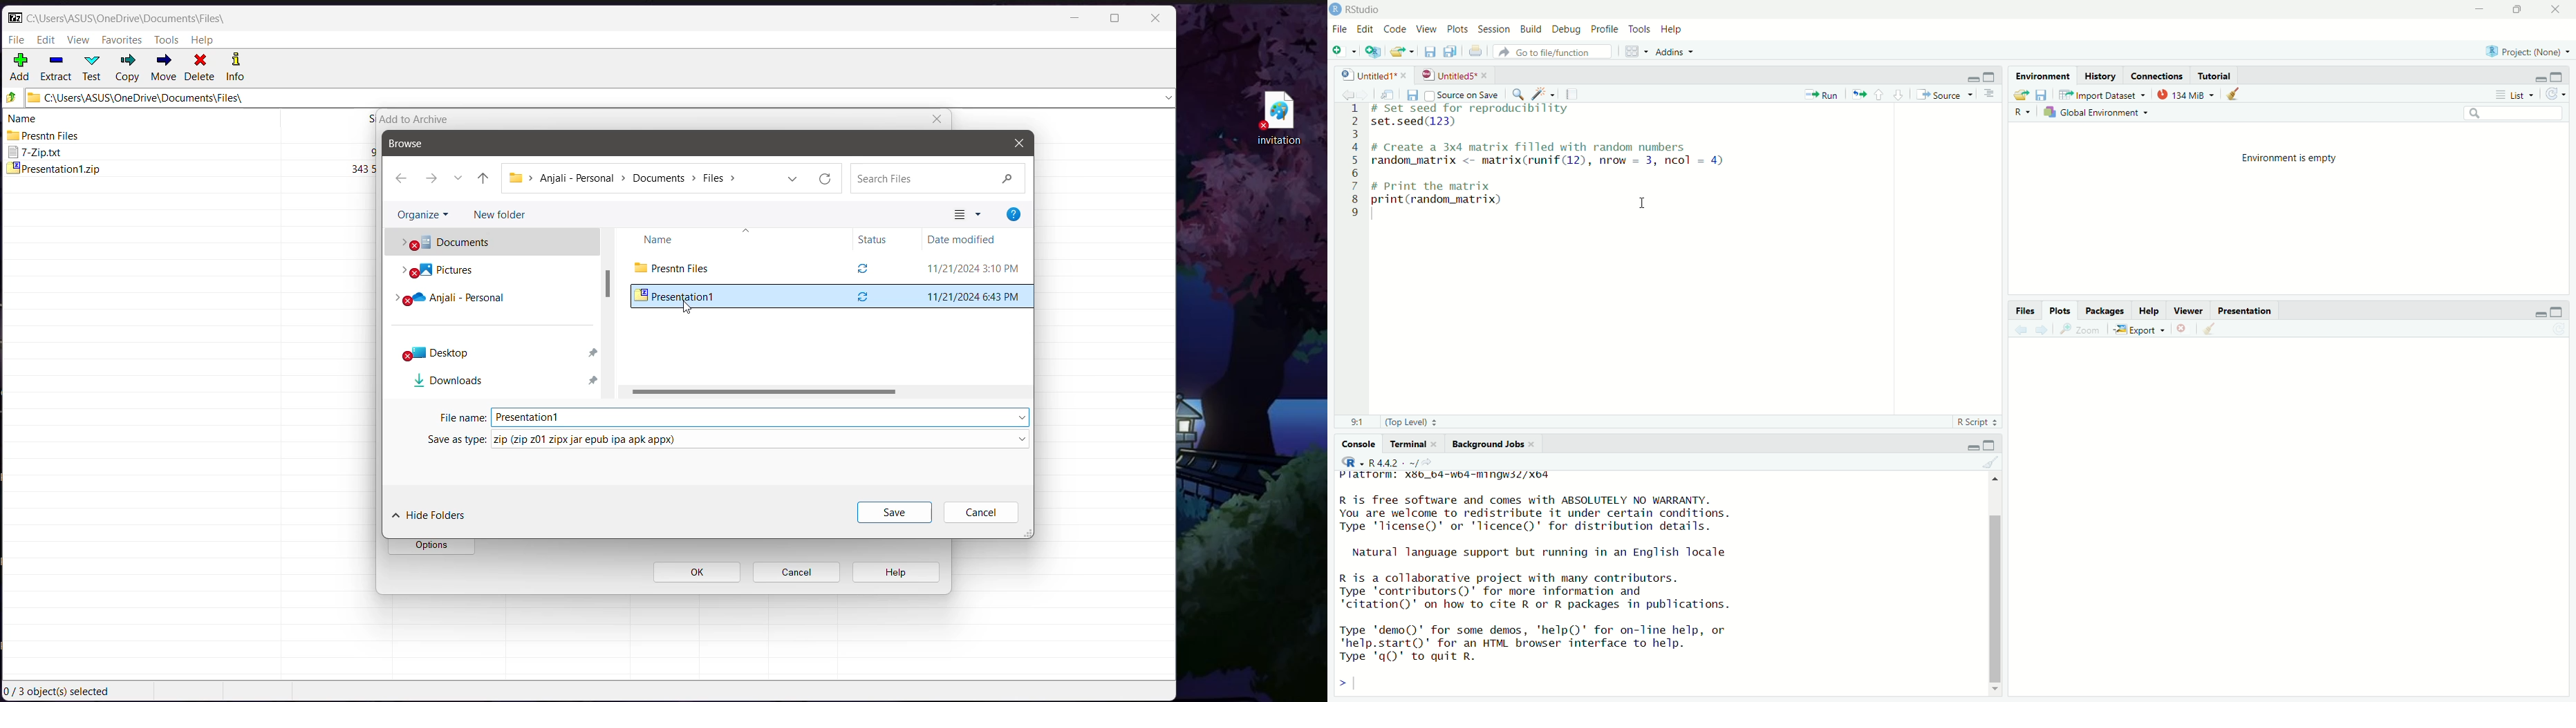  Describe the element at coordinates (2536, 78) in the screenshot. I see `minimise` at that location.